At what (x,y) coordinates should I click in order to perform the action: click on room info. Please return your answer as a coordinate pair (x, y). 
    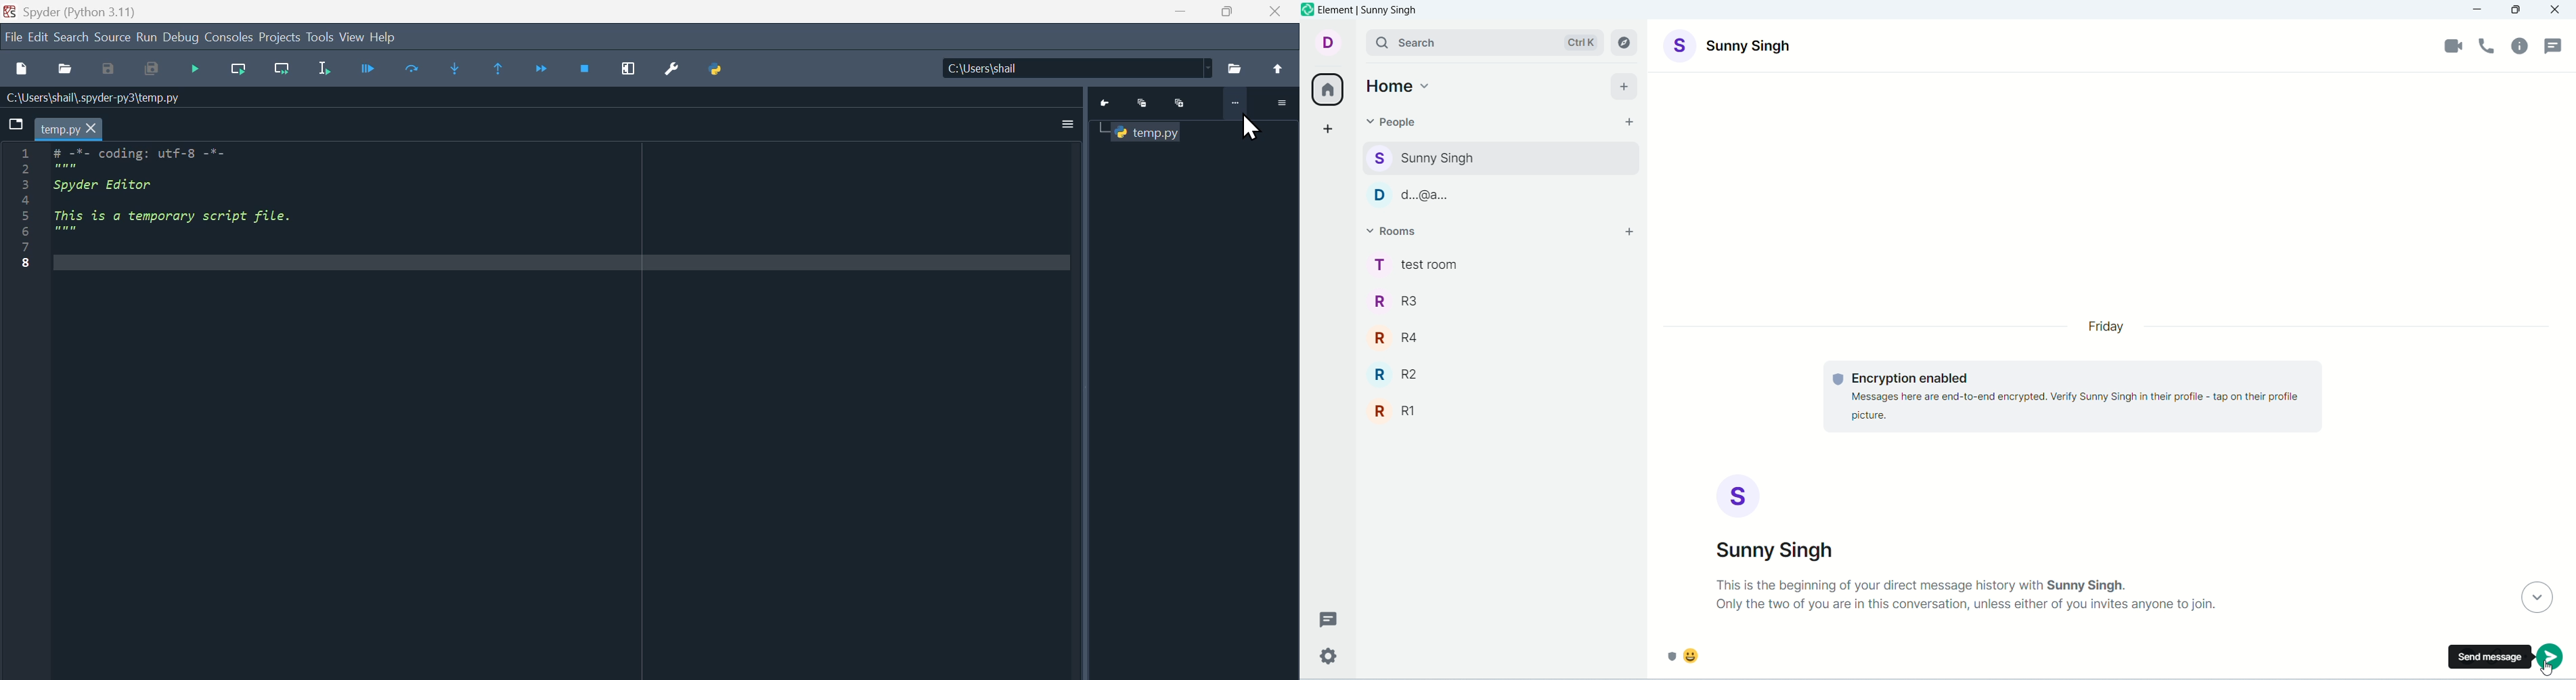
    Looking at the image, I should click on (2520, 49).